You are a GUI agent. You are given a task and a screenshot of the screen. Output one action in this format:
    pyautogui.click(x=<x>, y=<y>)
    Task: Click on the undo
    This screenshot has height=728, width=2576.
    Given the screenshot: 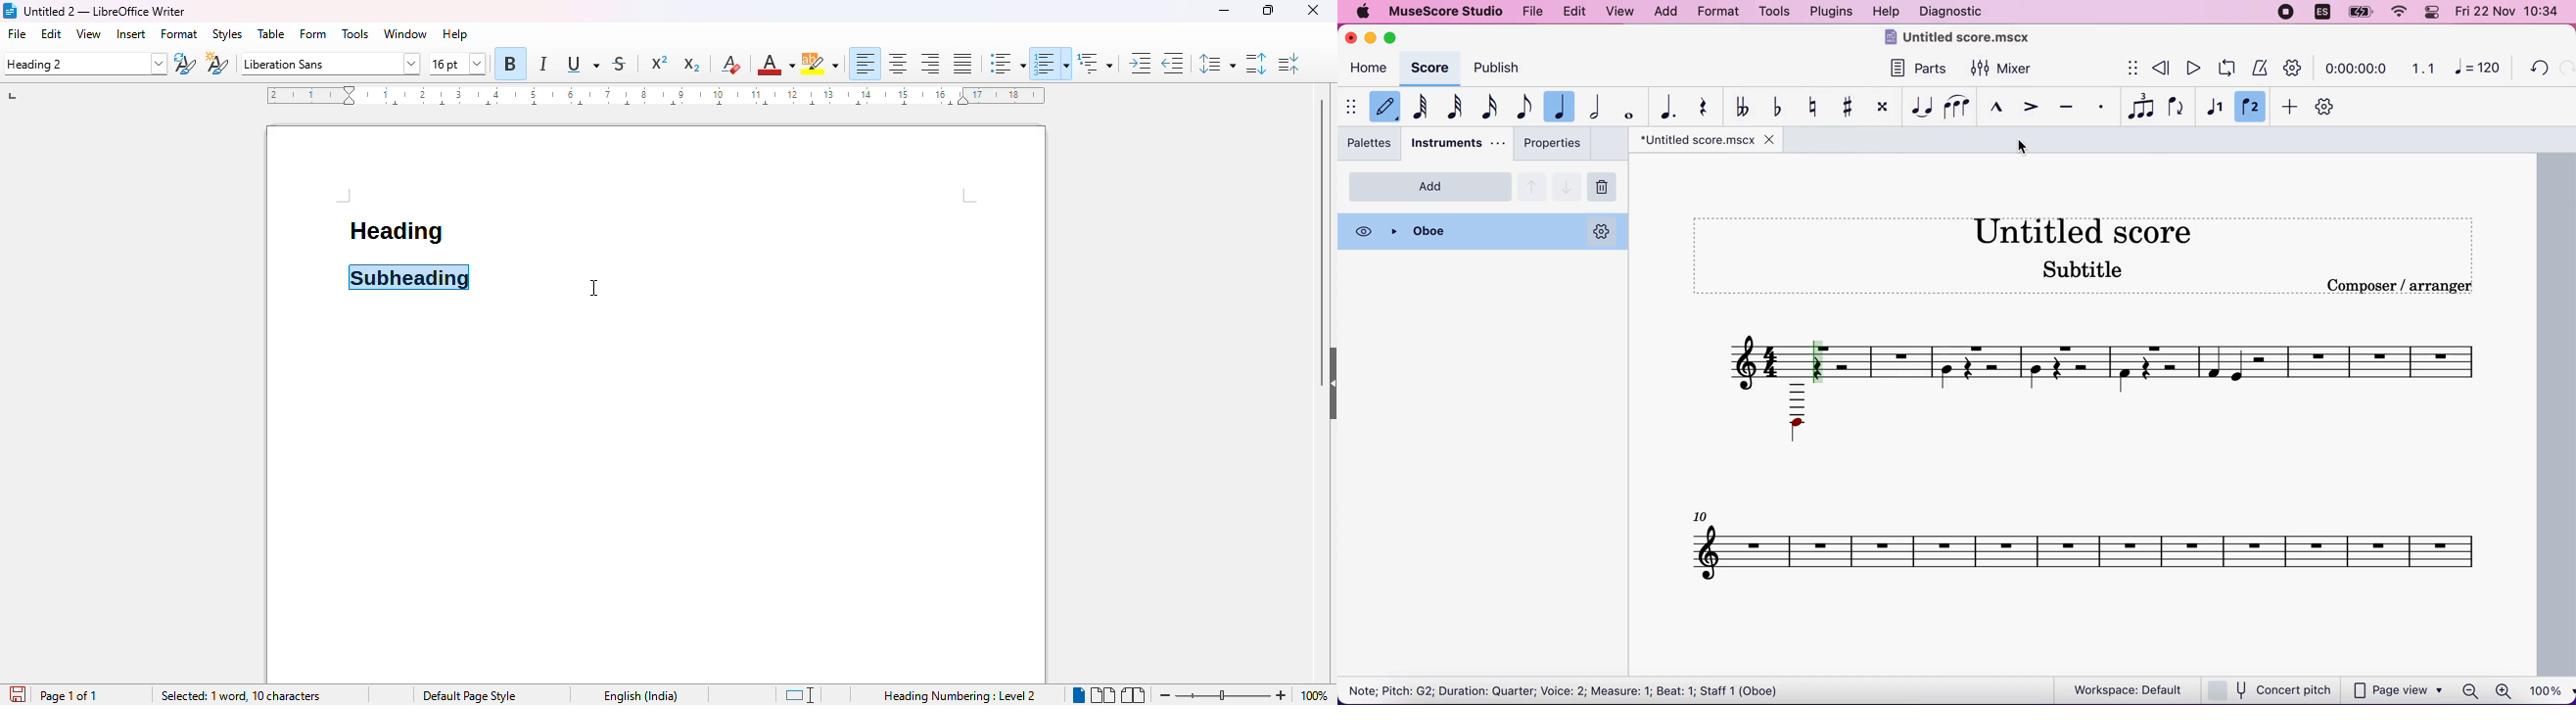 What is the action you would take?
    pyautogui.click(x=2536, y=70)
    